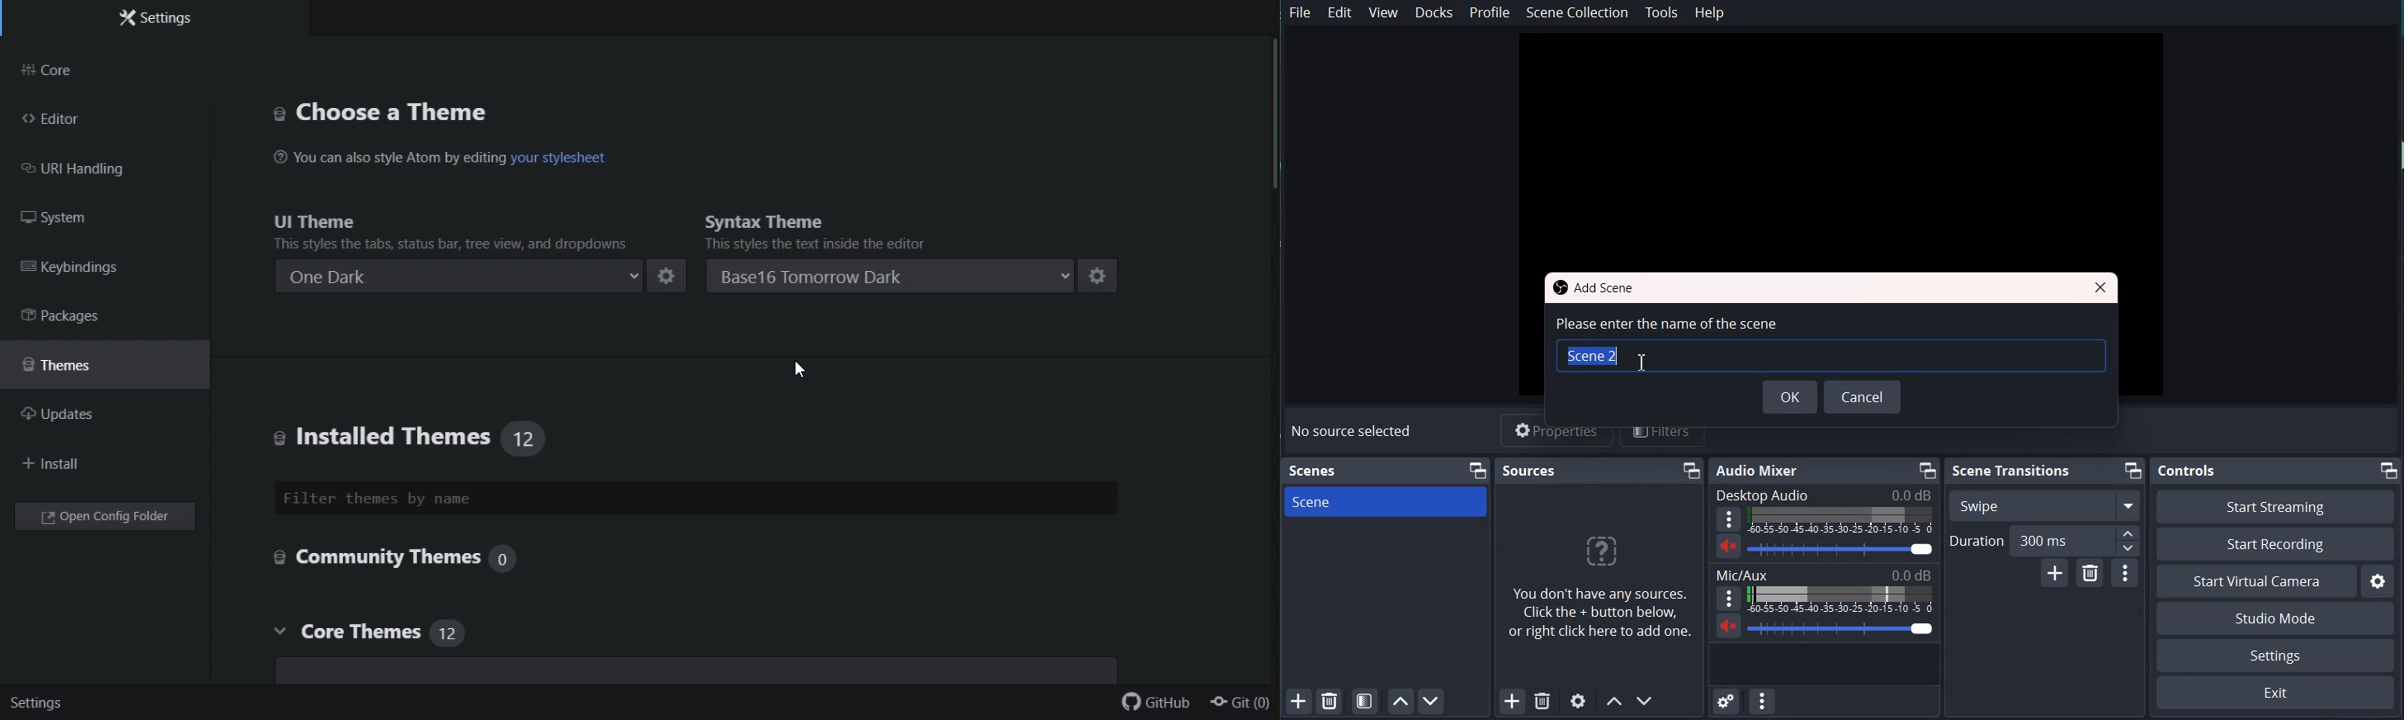  Describe the element at coordinates (2276, 656) in the screenshot. I see `Settings` at that location.